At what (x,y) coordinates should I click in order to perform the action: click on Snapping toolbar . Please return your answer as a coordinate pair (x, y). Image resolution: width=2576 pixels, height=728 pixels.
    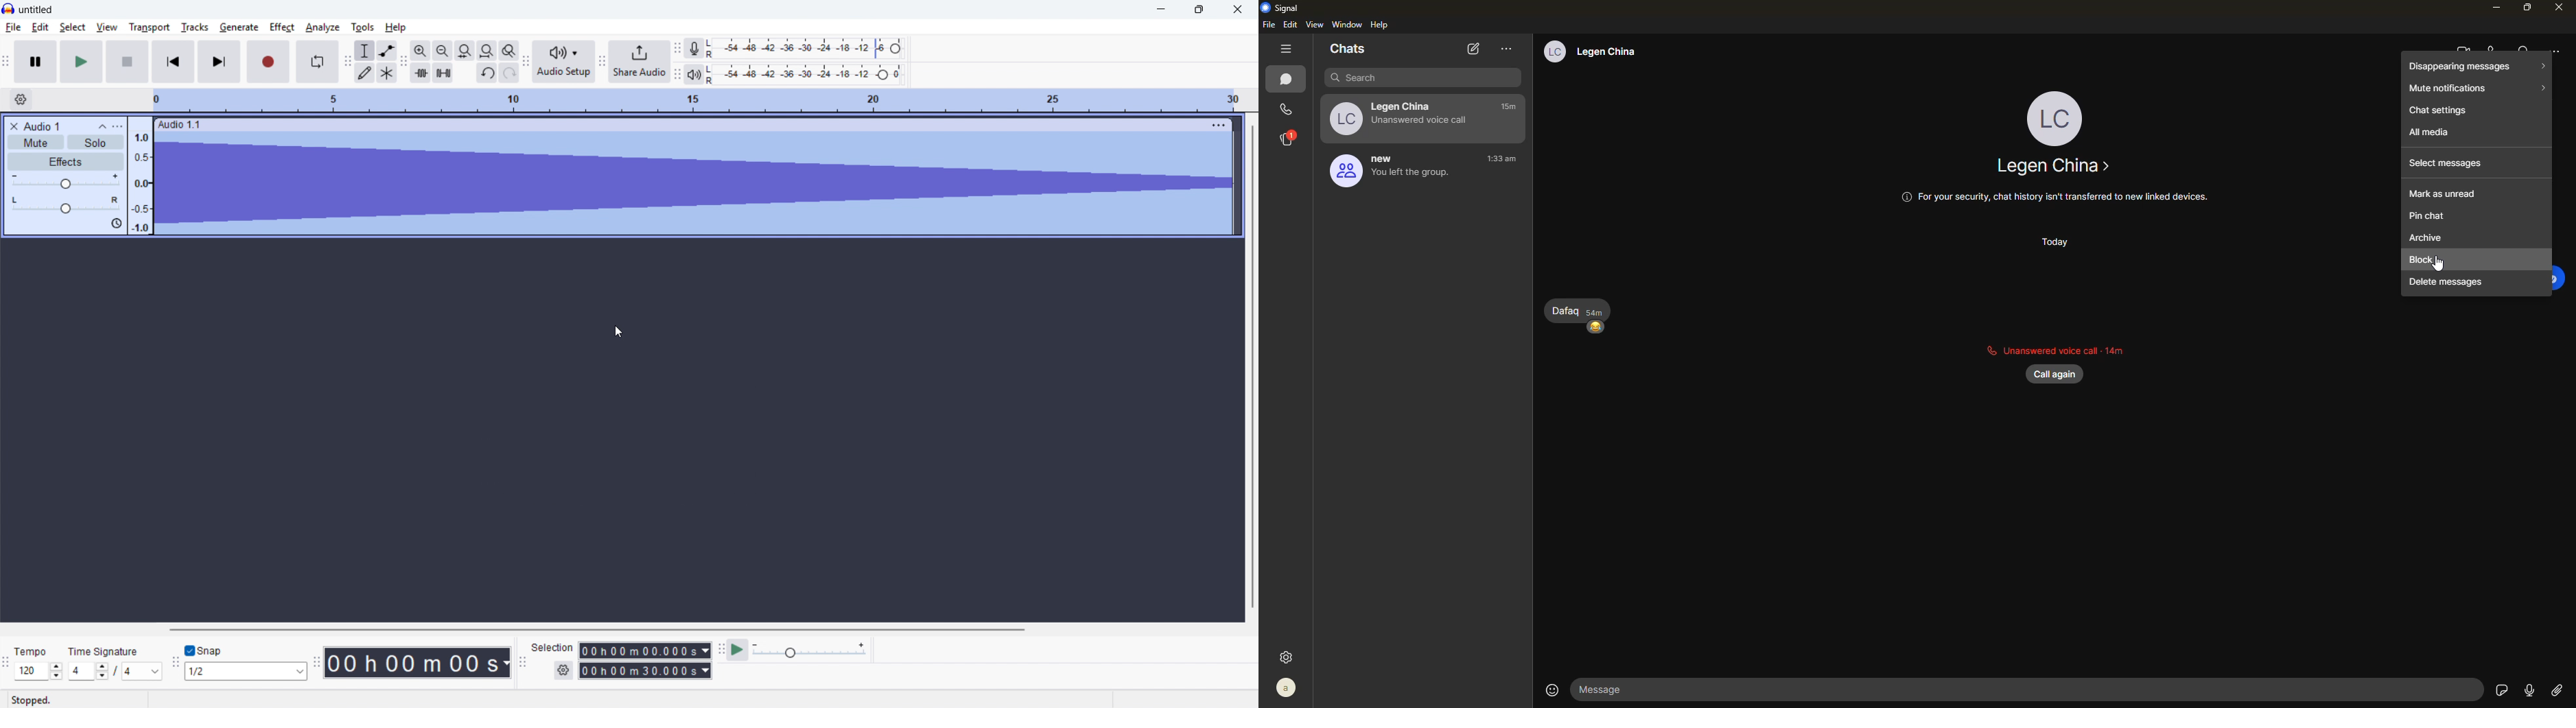
    Looking at the image, I should click on (176, 665).